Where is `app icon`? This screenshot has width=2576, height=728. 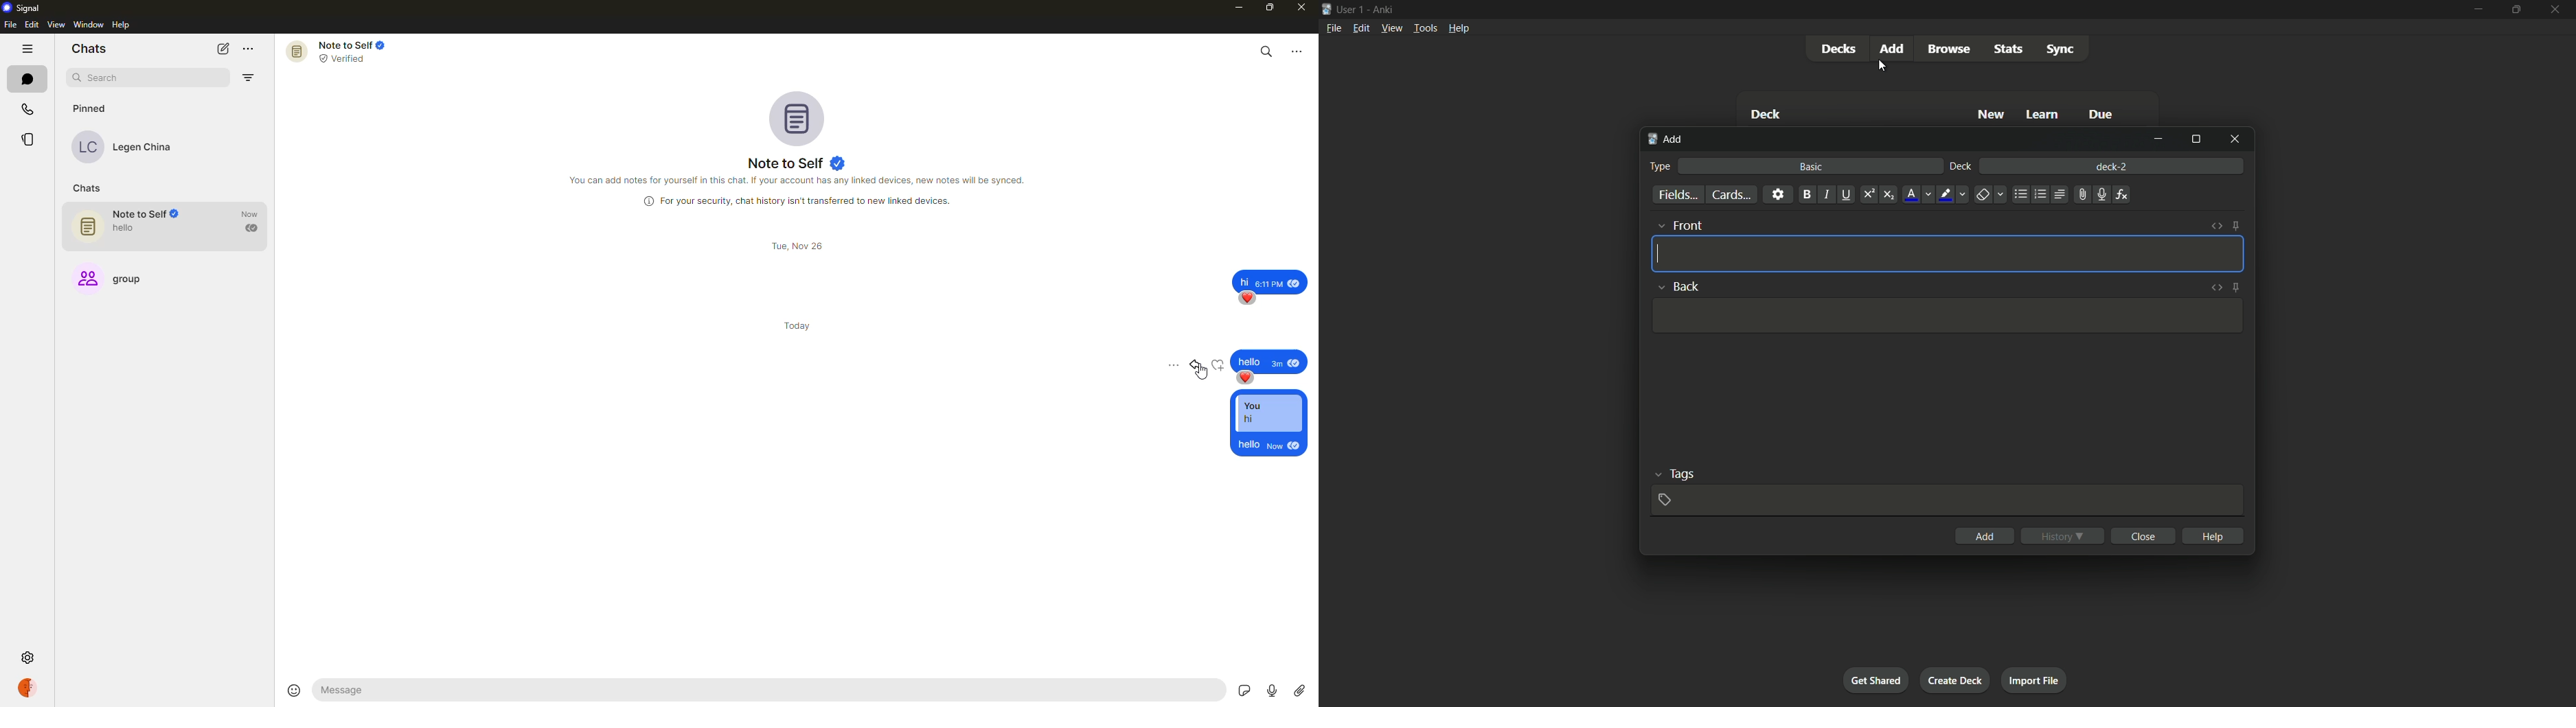 app icon is located at coordinates (1326, 10).